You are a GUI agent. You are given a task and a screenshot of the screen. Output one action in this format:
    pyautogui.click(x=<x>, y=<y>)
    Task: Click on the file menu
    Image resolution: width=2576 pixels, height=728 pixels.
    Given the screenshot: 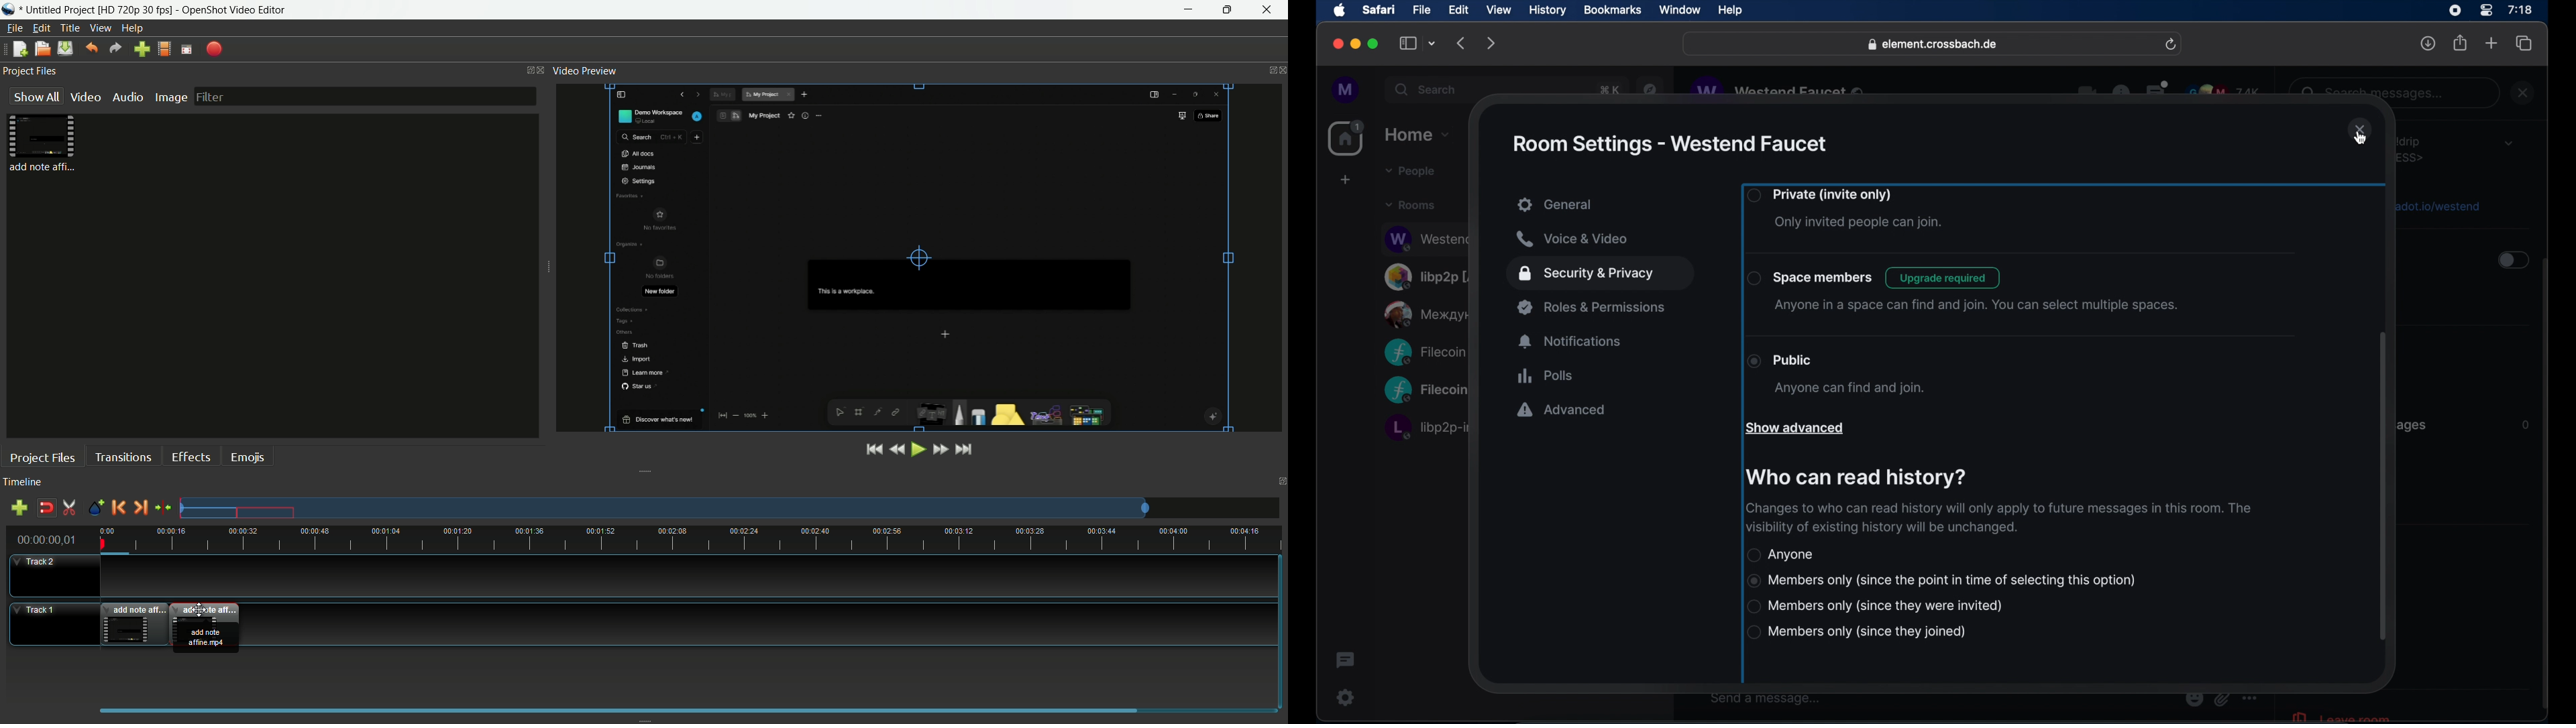 What is the action you would take?
    pyautogui.click(x=15, y=28)
    